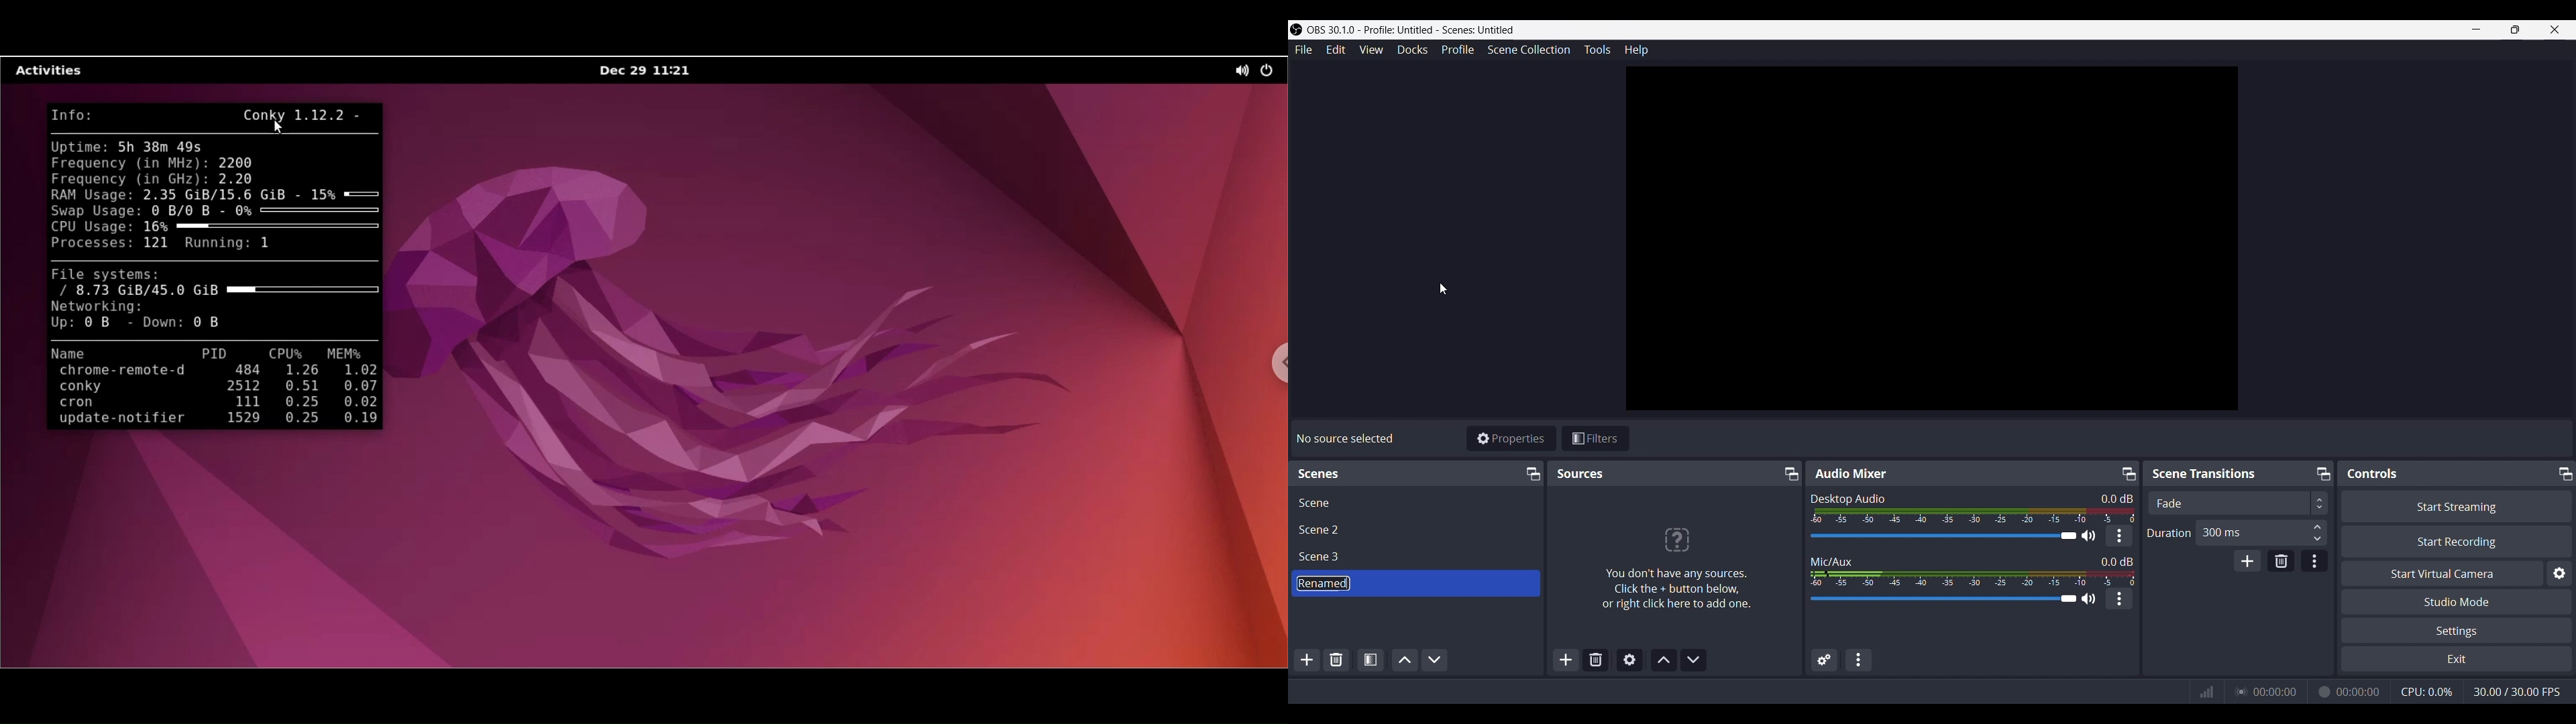 The width and height of the screenshot is (2576, 728). I want to click on Open scene filters, so click(1369, 658).